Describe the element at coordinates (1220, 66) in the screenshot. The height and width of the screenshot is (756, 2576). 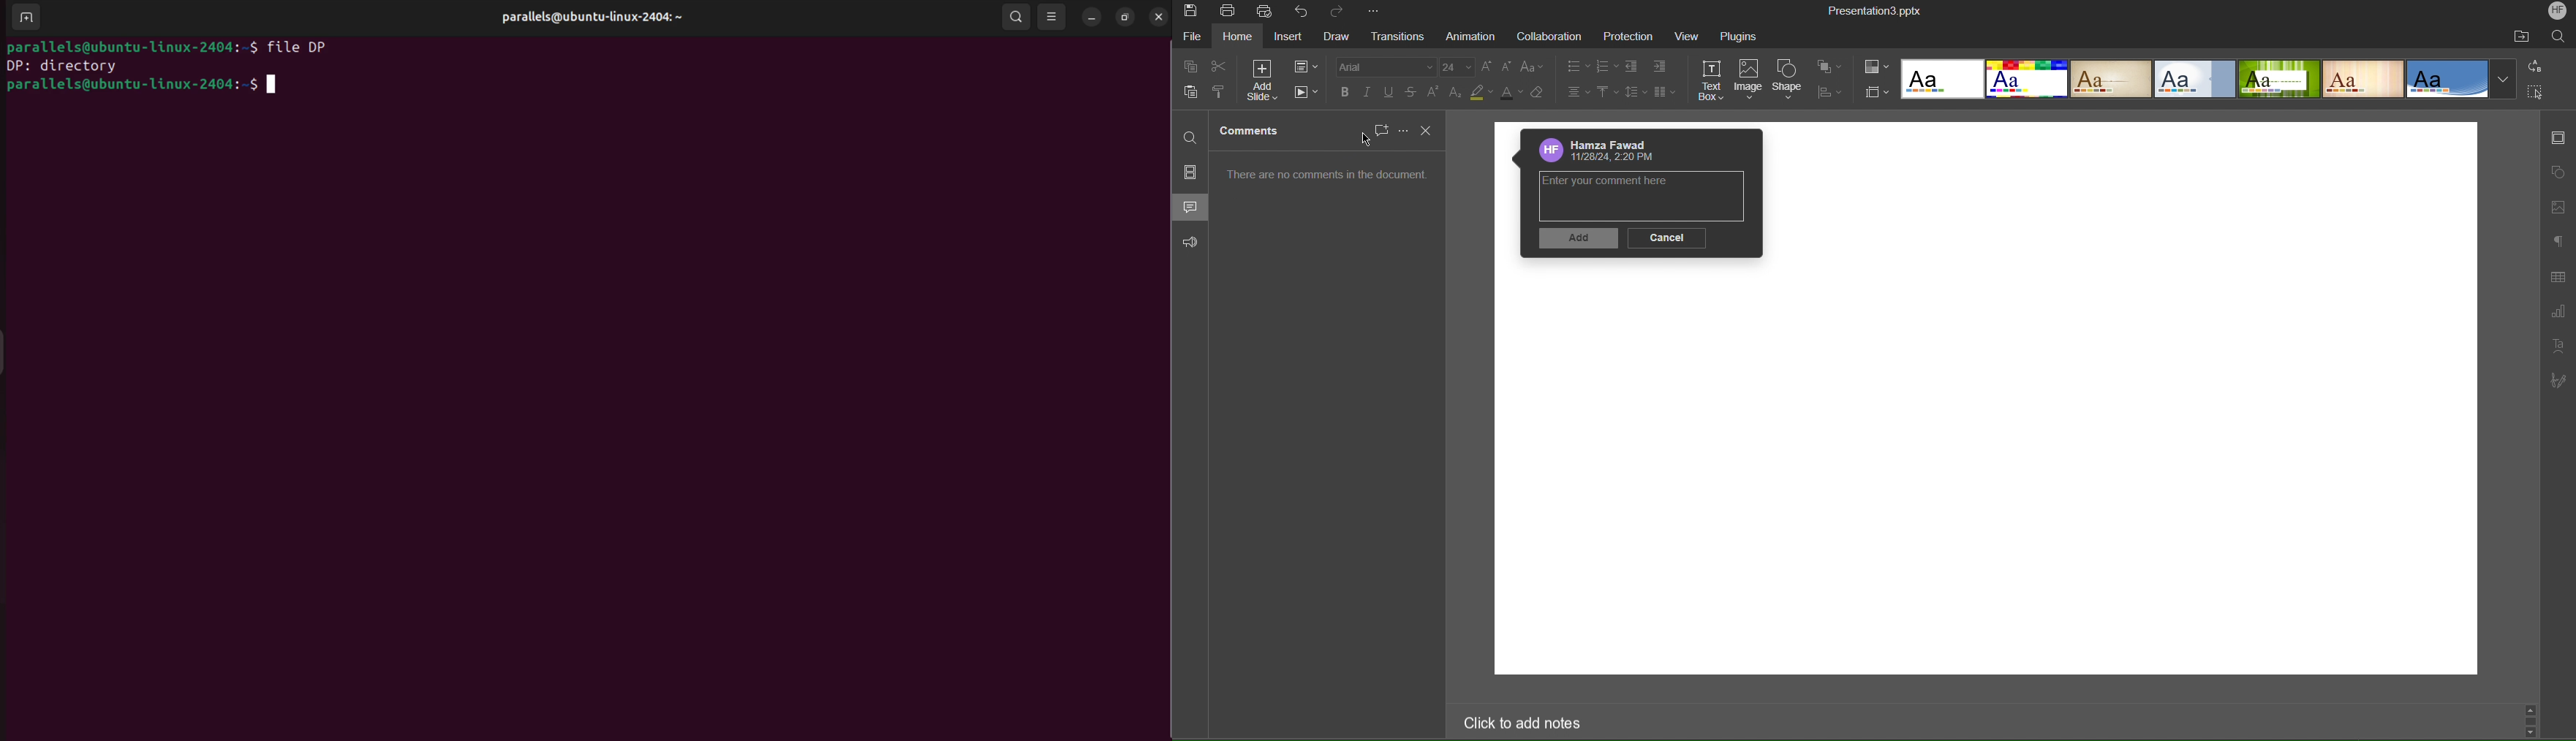
I see `cut` at that location.